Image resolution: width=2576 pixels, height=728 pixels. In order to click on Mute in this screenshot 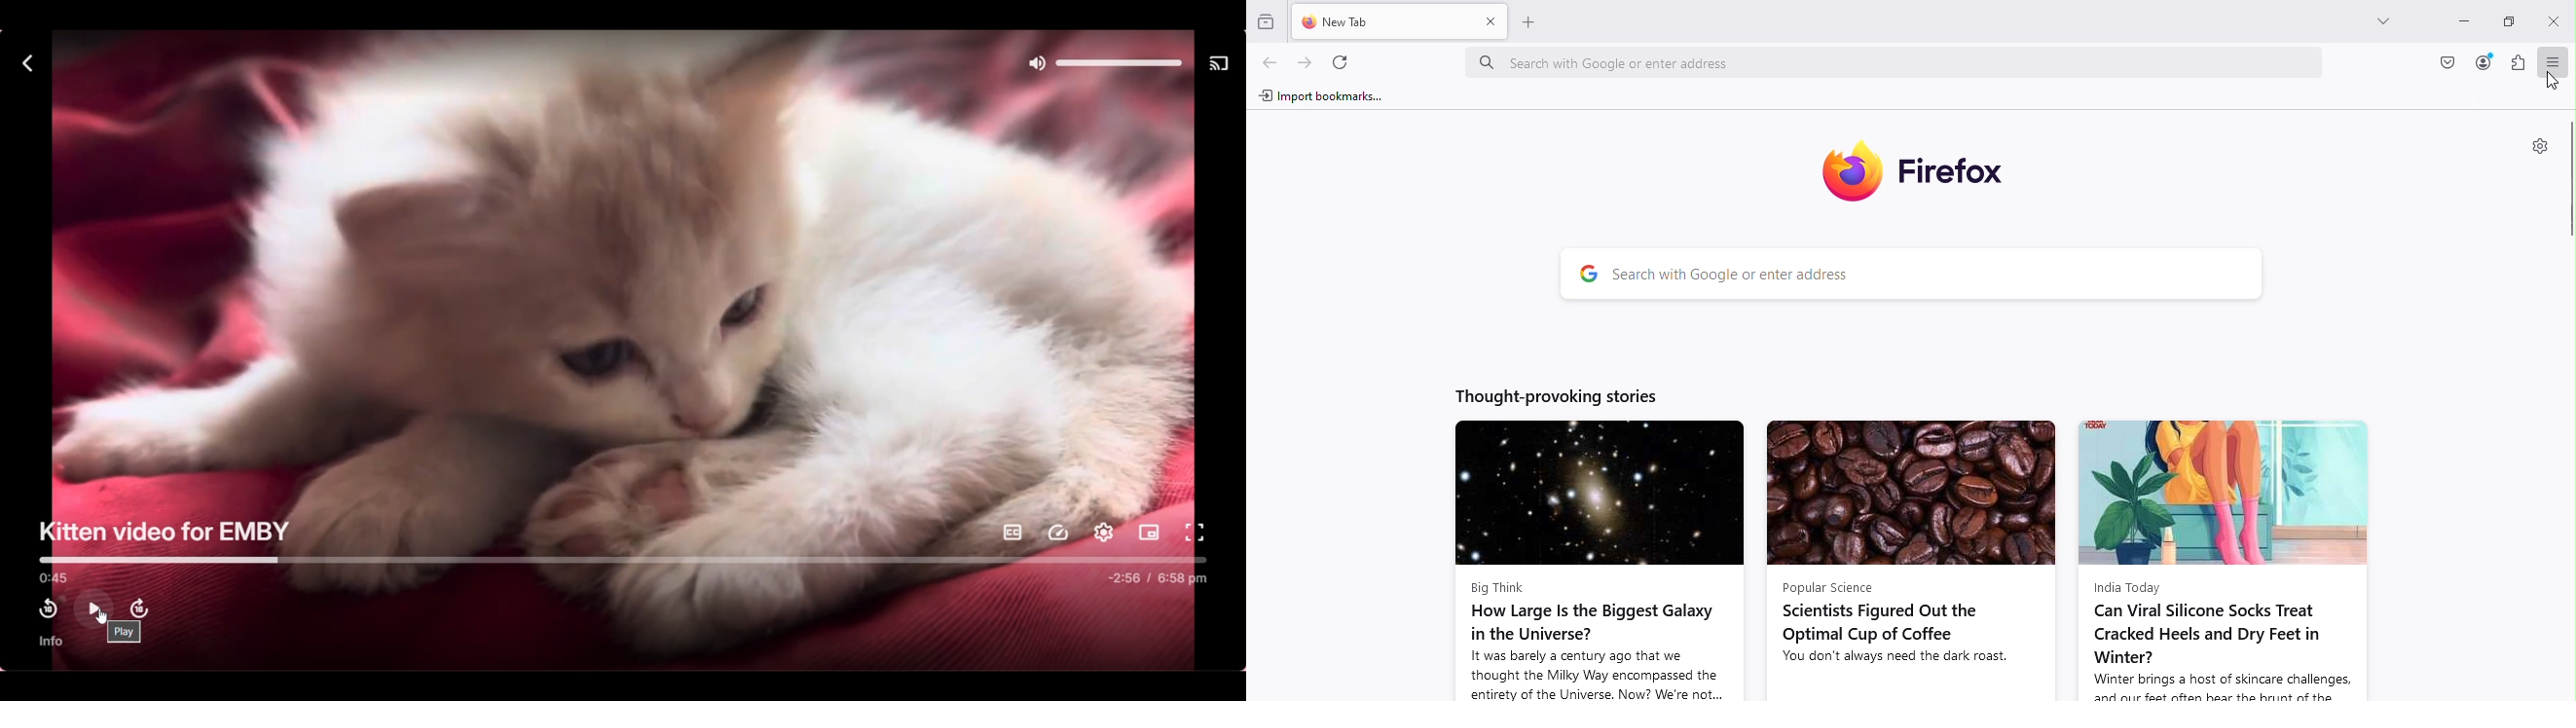, I will do `click(1036, 64)`.